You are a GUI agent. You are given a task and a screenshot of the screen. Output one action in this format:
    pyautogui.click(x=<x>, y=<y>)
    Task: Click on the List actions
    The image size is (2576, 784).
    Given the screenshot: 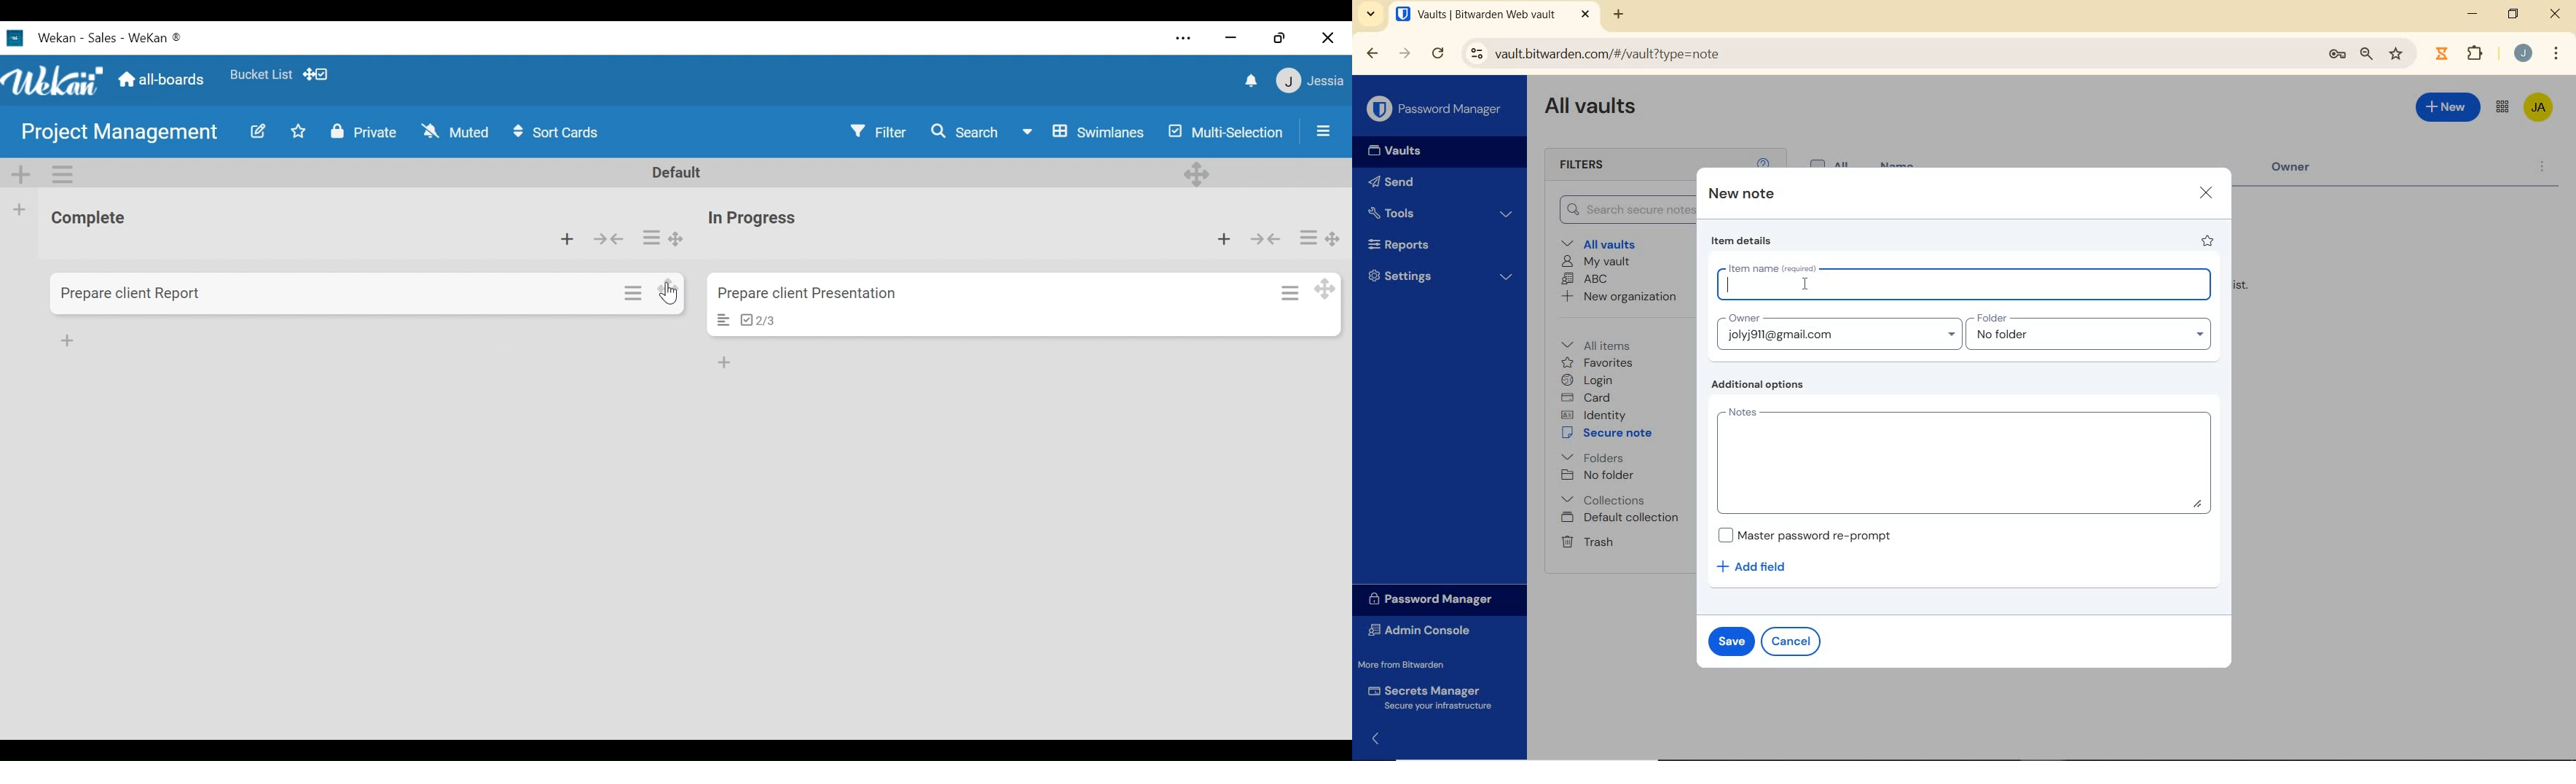 What is the action you would take?
    pyautogui.click(x=652, y=239)
    